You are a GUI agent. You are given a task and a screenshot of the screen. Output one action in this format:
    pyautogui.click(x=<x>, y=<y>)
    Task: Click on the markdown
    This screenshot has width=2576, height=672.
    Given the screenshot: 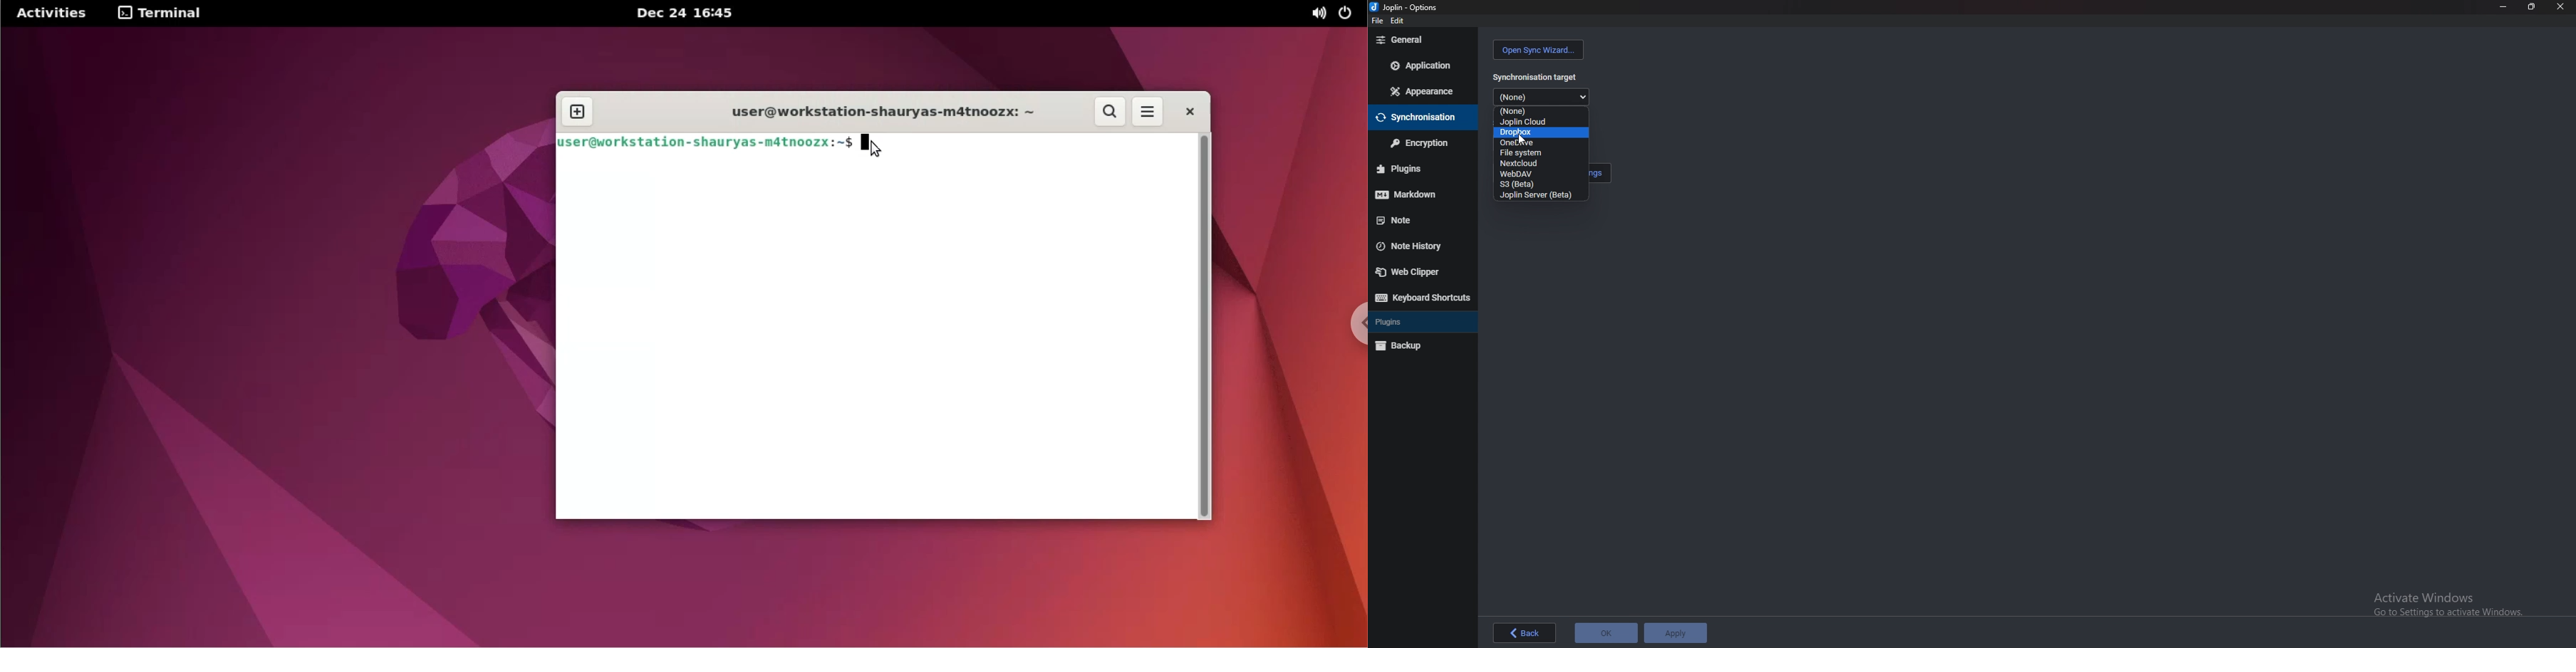 What is the action you would take?
    pyautogui.click(x=1417, y=194)
    